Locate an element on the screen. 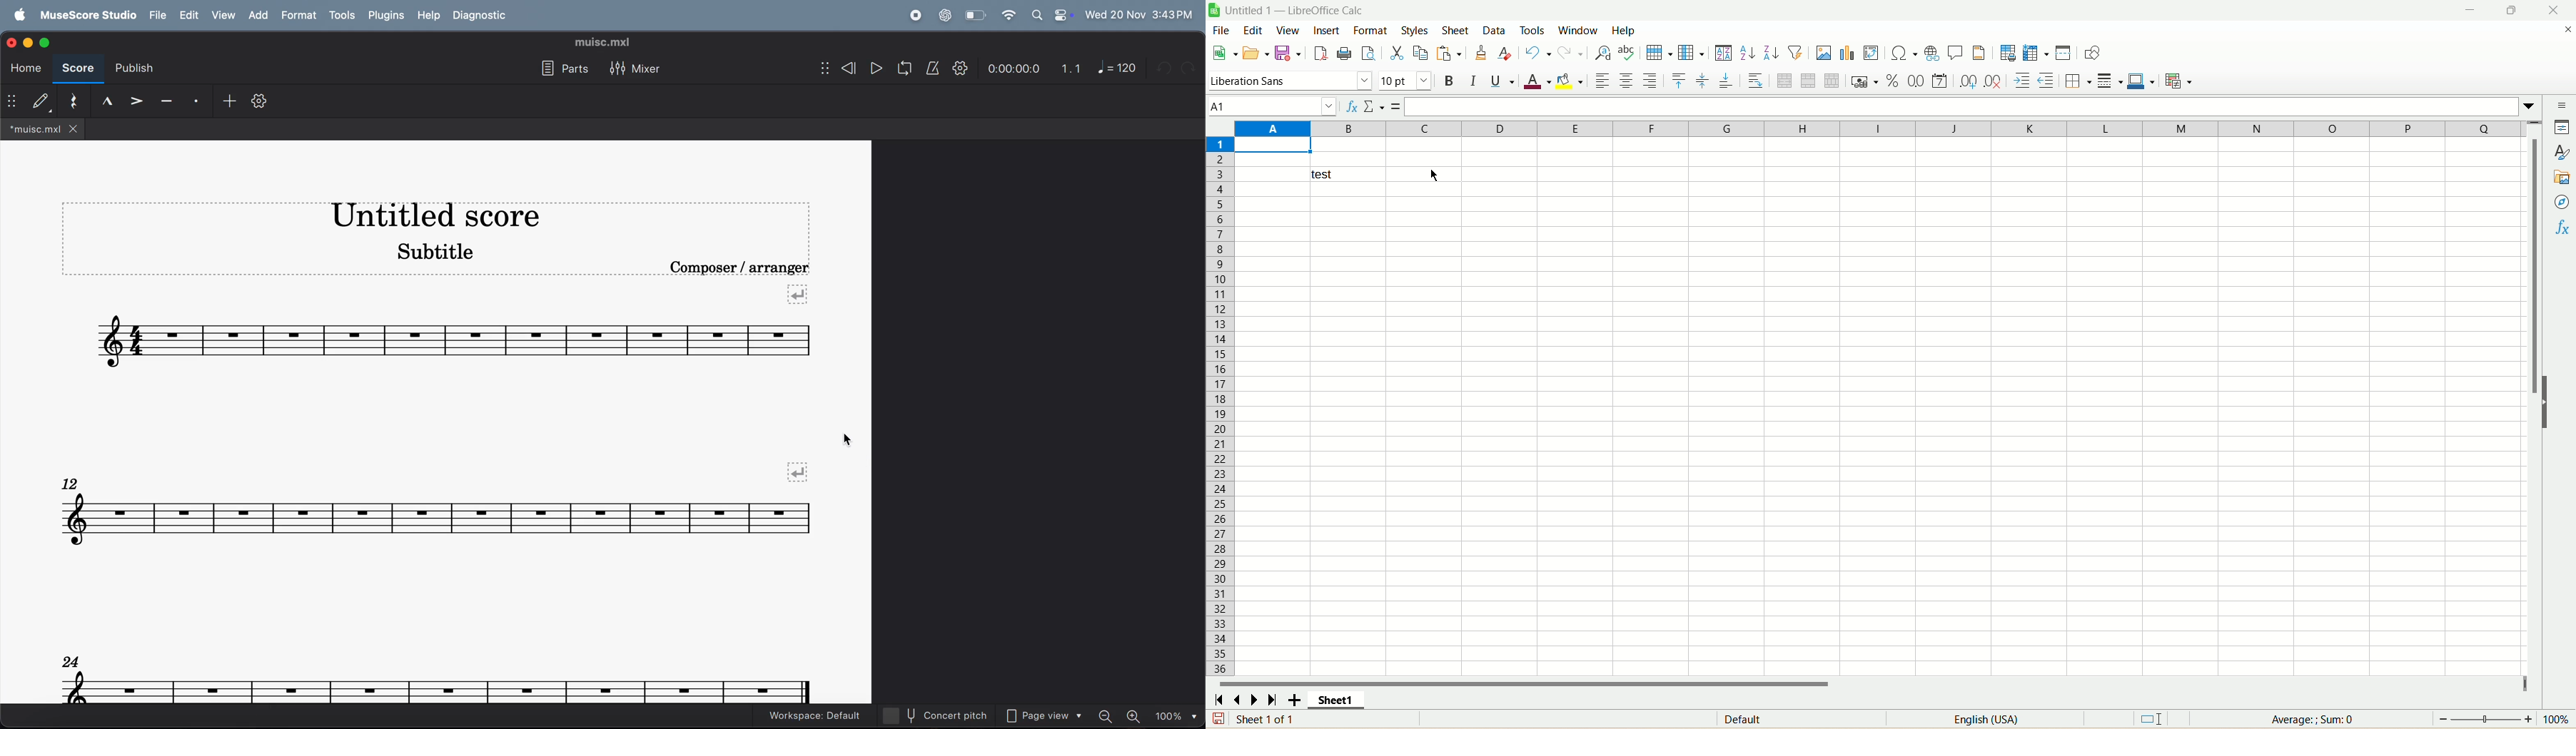 Image resolution: width=2576 pixels, height=756 pixels. next sheet is located at coordinates (1254, 699).